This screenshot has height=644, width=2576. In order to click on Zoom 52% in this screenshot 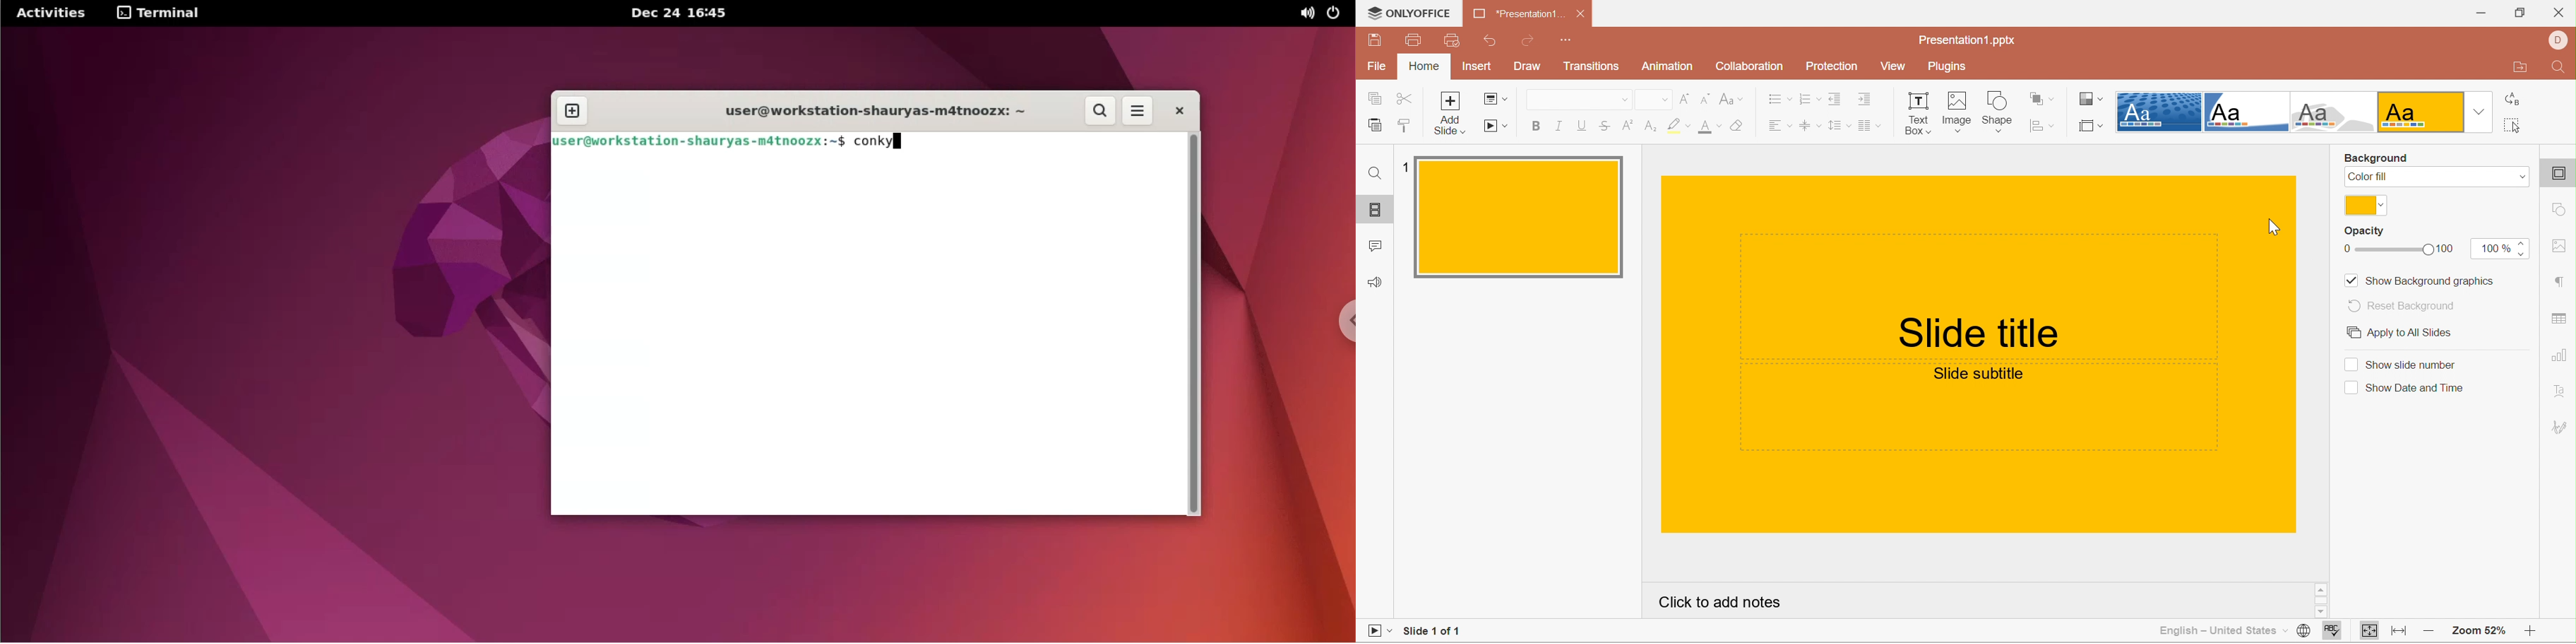, I will do `click(2476, 631)`.